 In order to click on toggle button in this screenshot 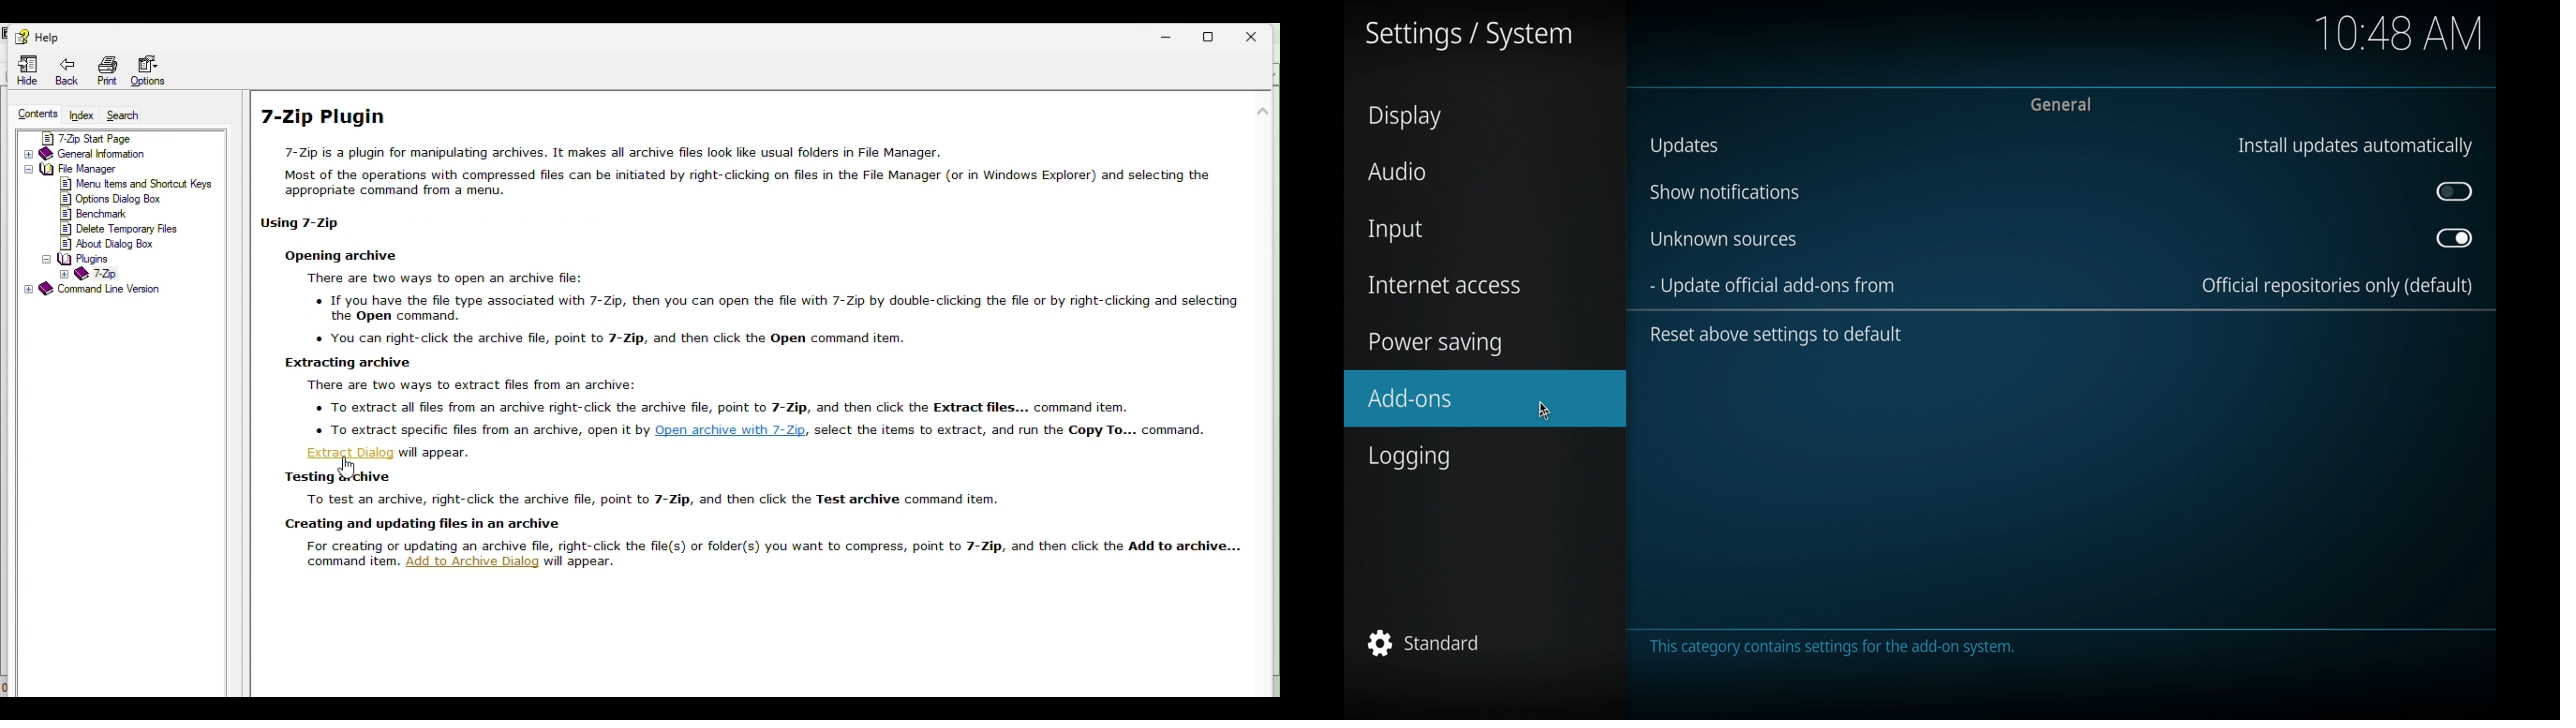, I will do `click(2455, 192)`.